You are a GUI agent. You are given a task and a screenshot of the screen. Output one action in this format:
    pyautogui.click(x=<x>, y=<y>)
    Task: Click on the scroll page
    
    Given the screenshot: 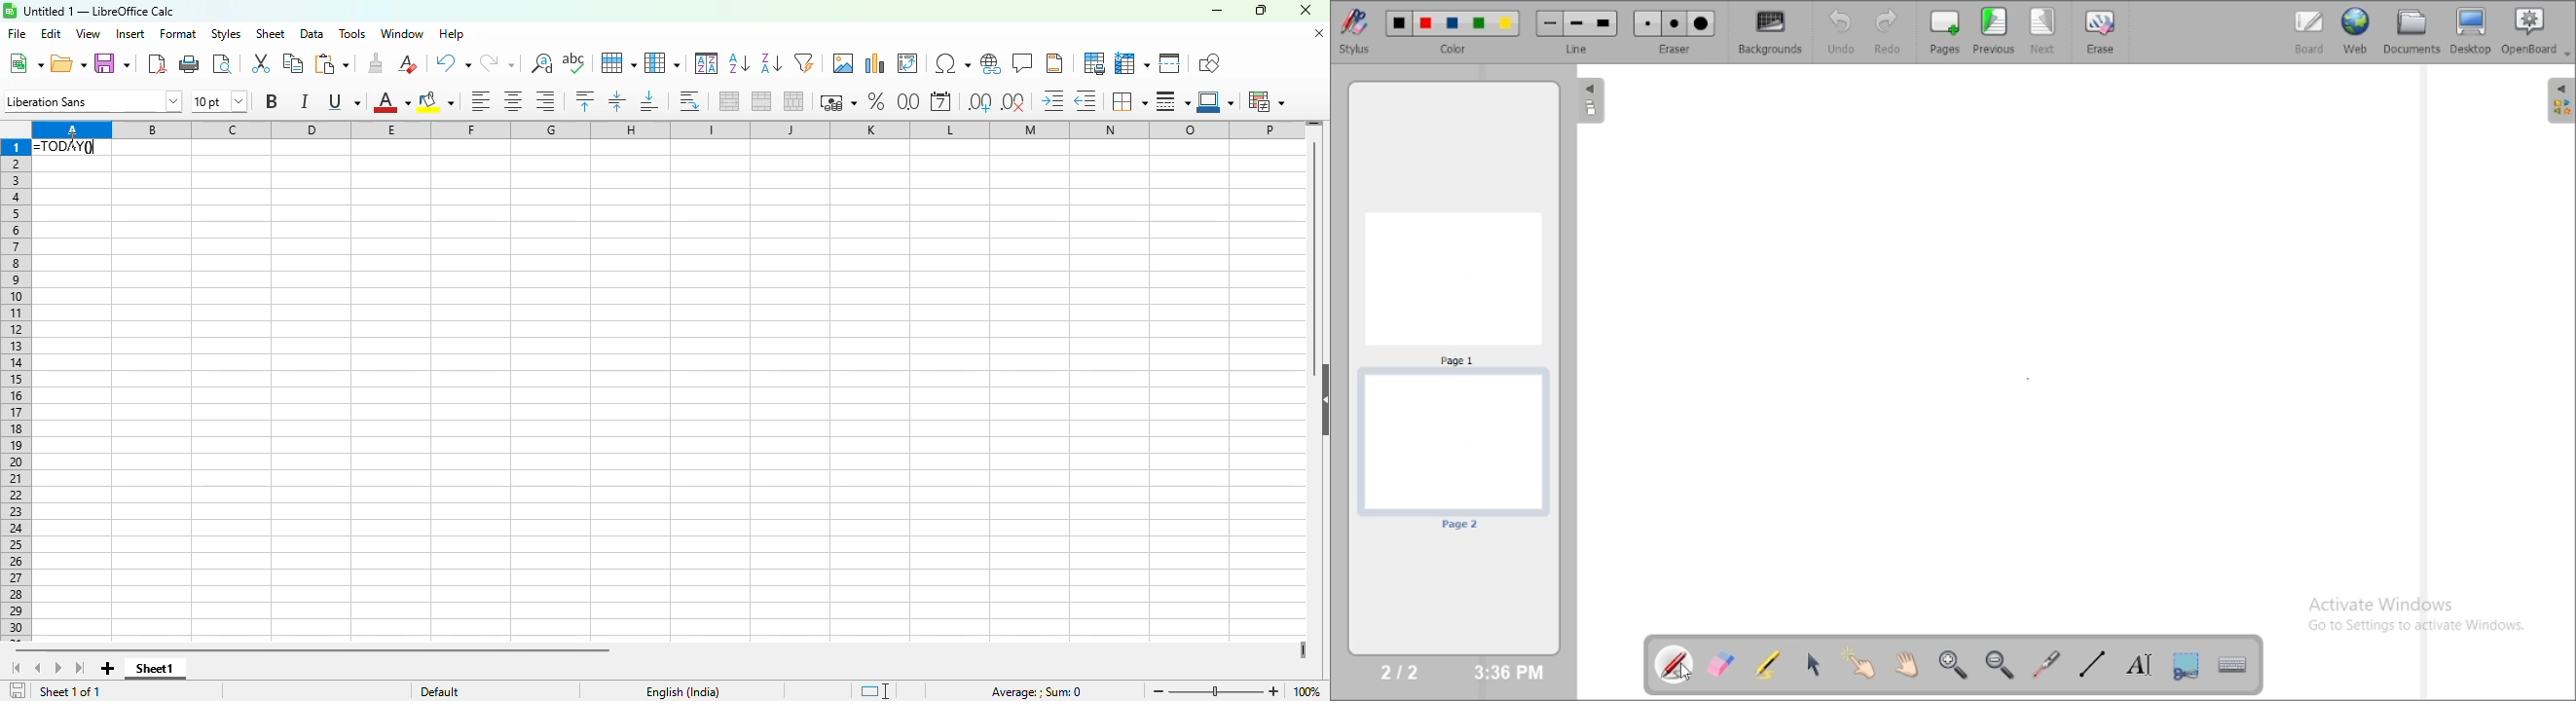 What is the action you would take?
    pyautogui.click(x=1905, y=663)
    